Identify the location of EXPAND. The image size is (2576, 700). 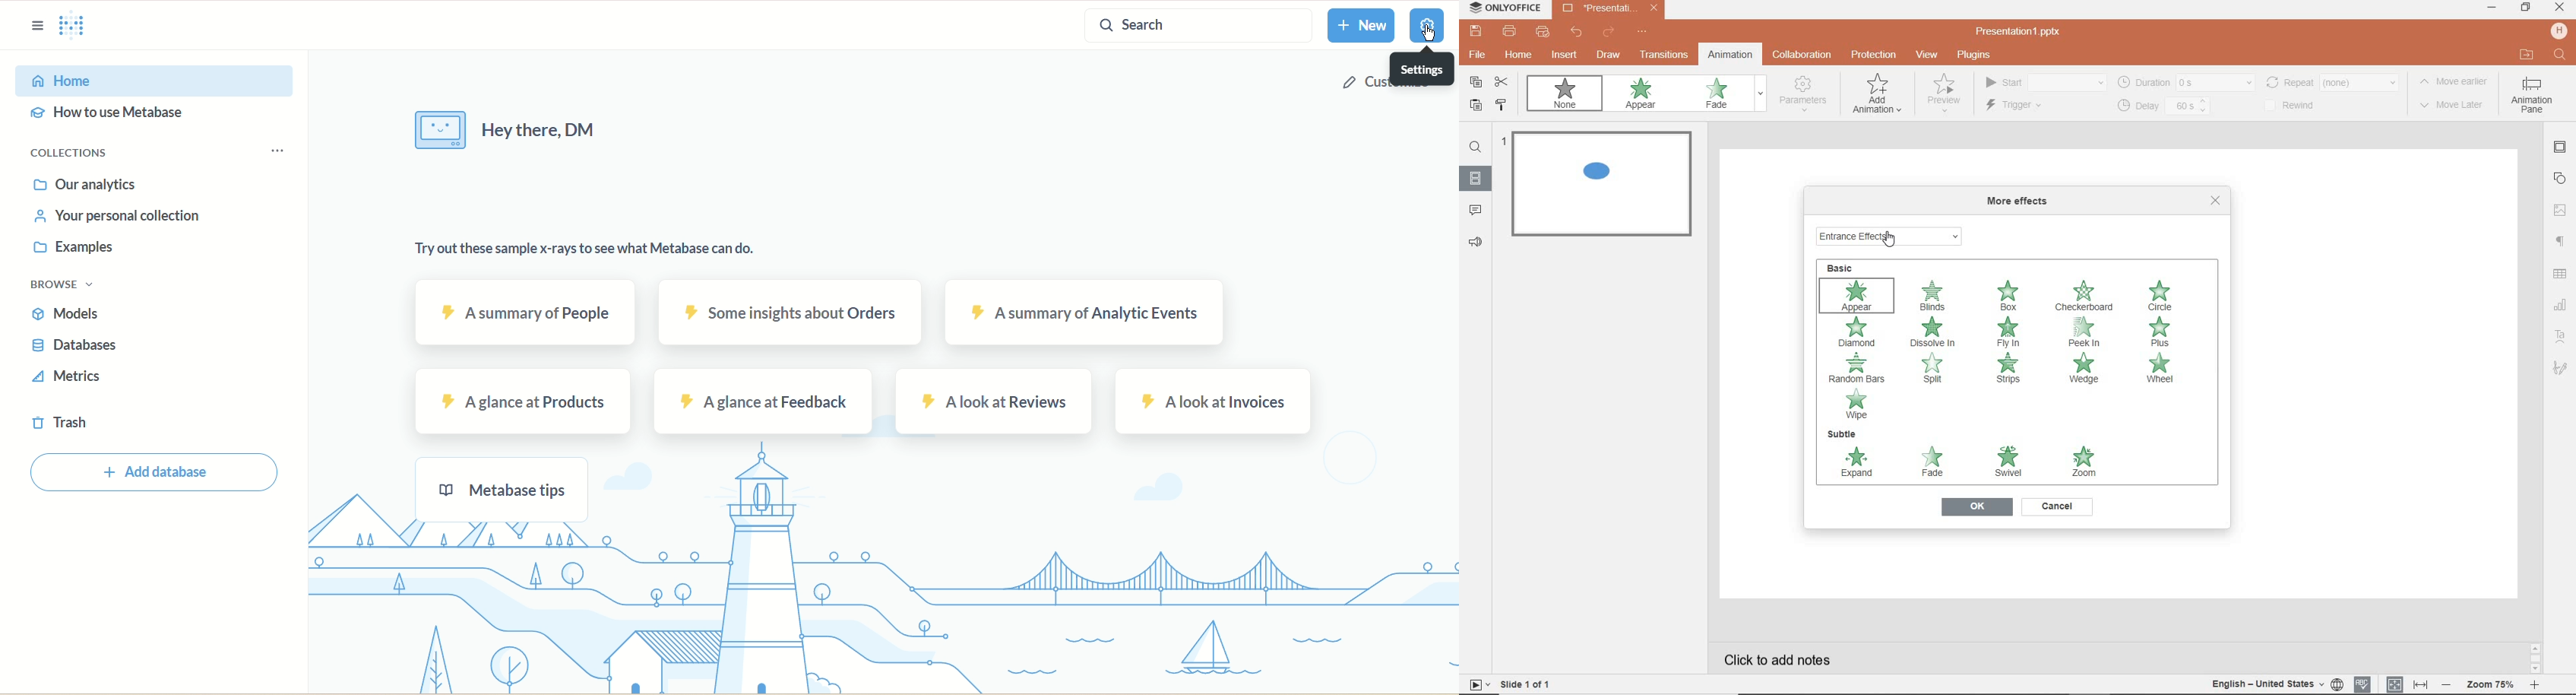
(1857, 463).